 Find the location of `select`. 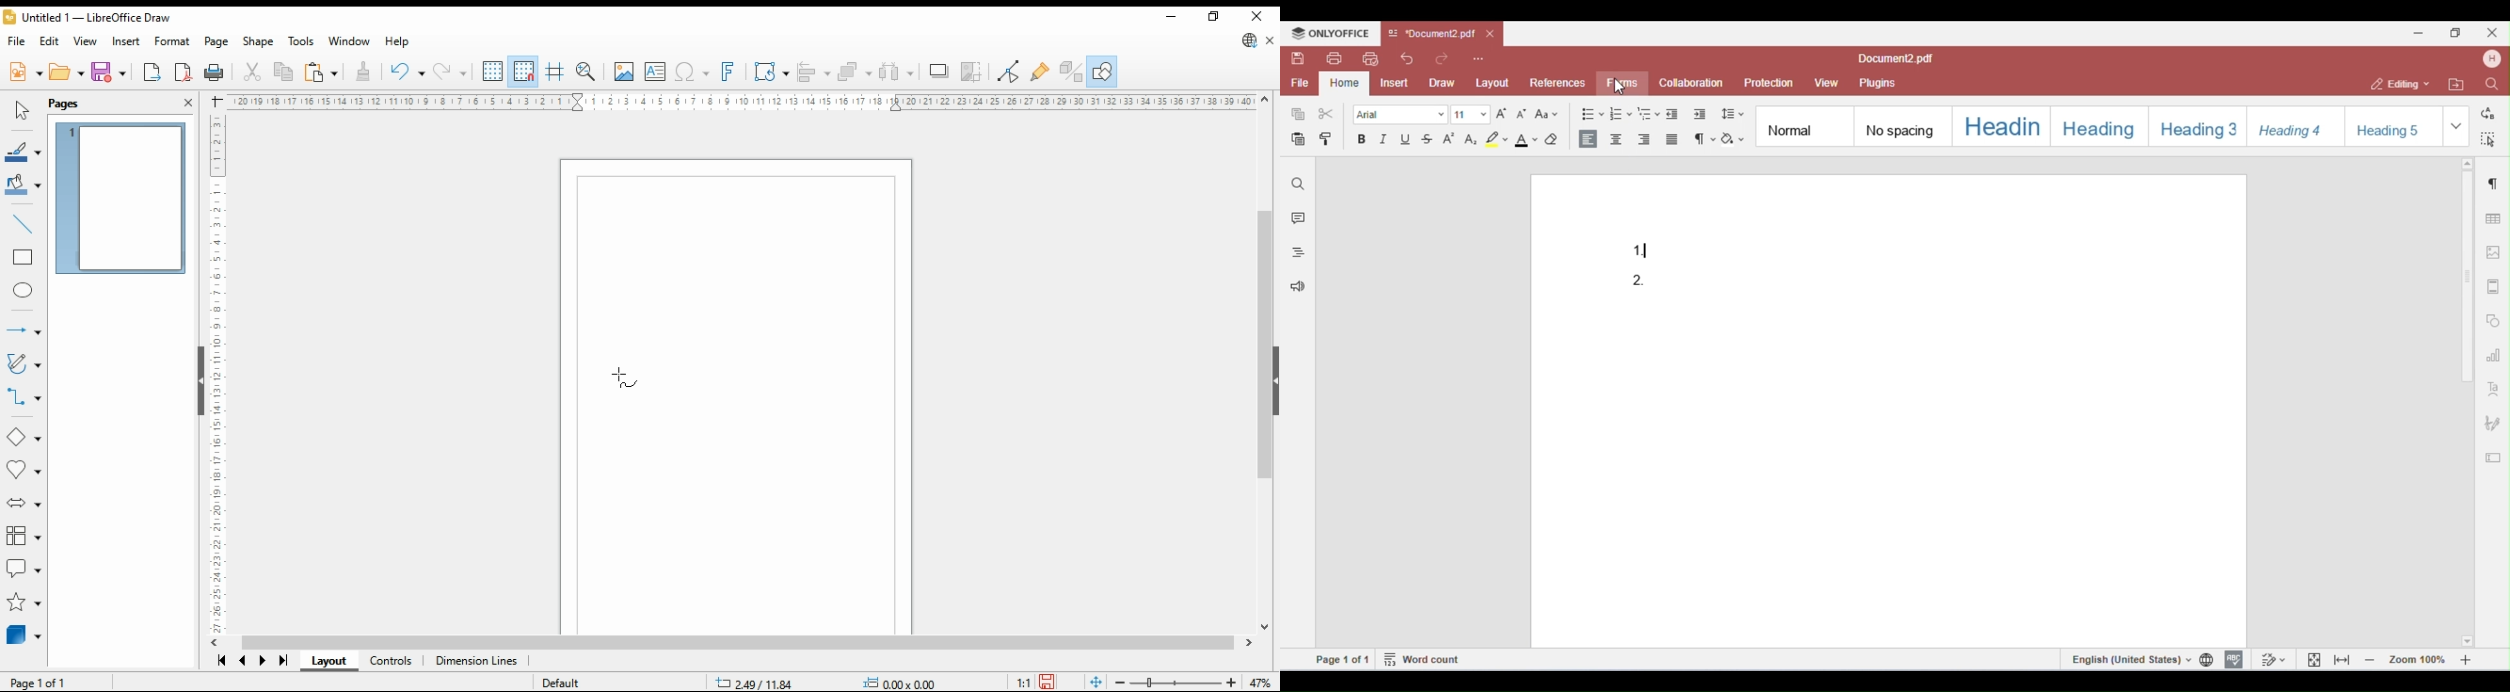

select is located at coordinates (22, 111).